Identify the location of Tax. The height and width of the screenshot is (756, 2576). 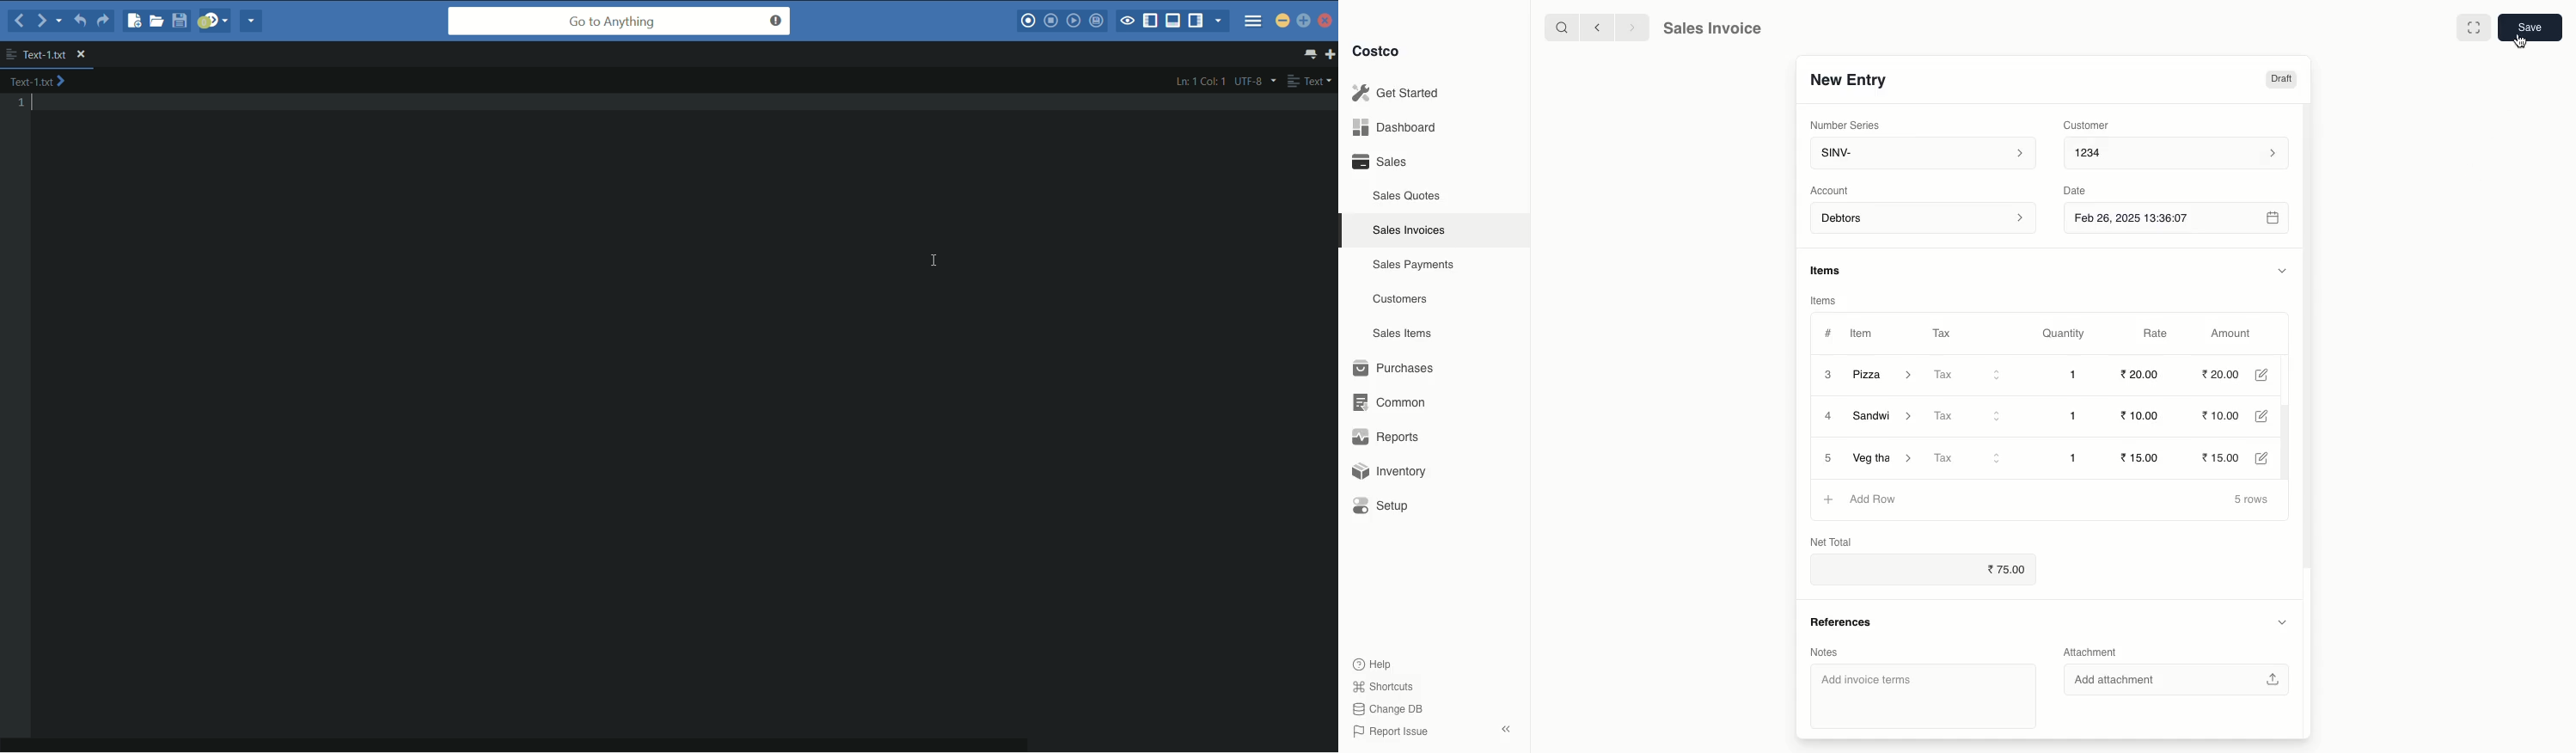
(1941, 330).